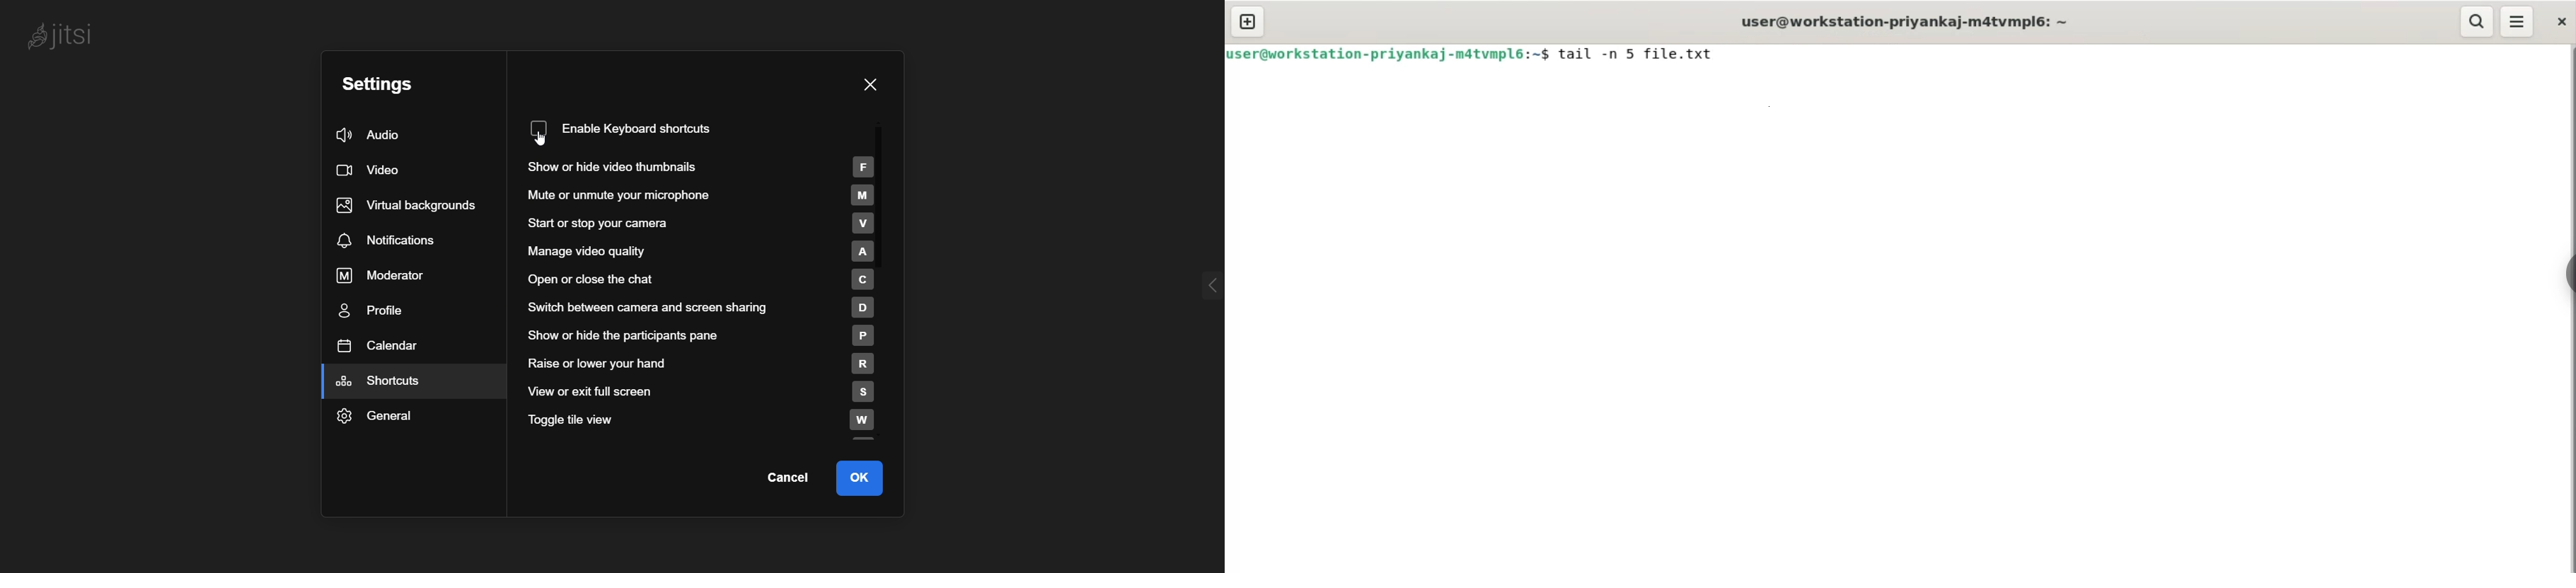 The width and height of the screenshot is (2576, 588). Describe the element at coordinates (2478, 21) in the screenshot. I see `search` at that location.